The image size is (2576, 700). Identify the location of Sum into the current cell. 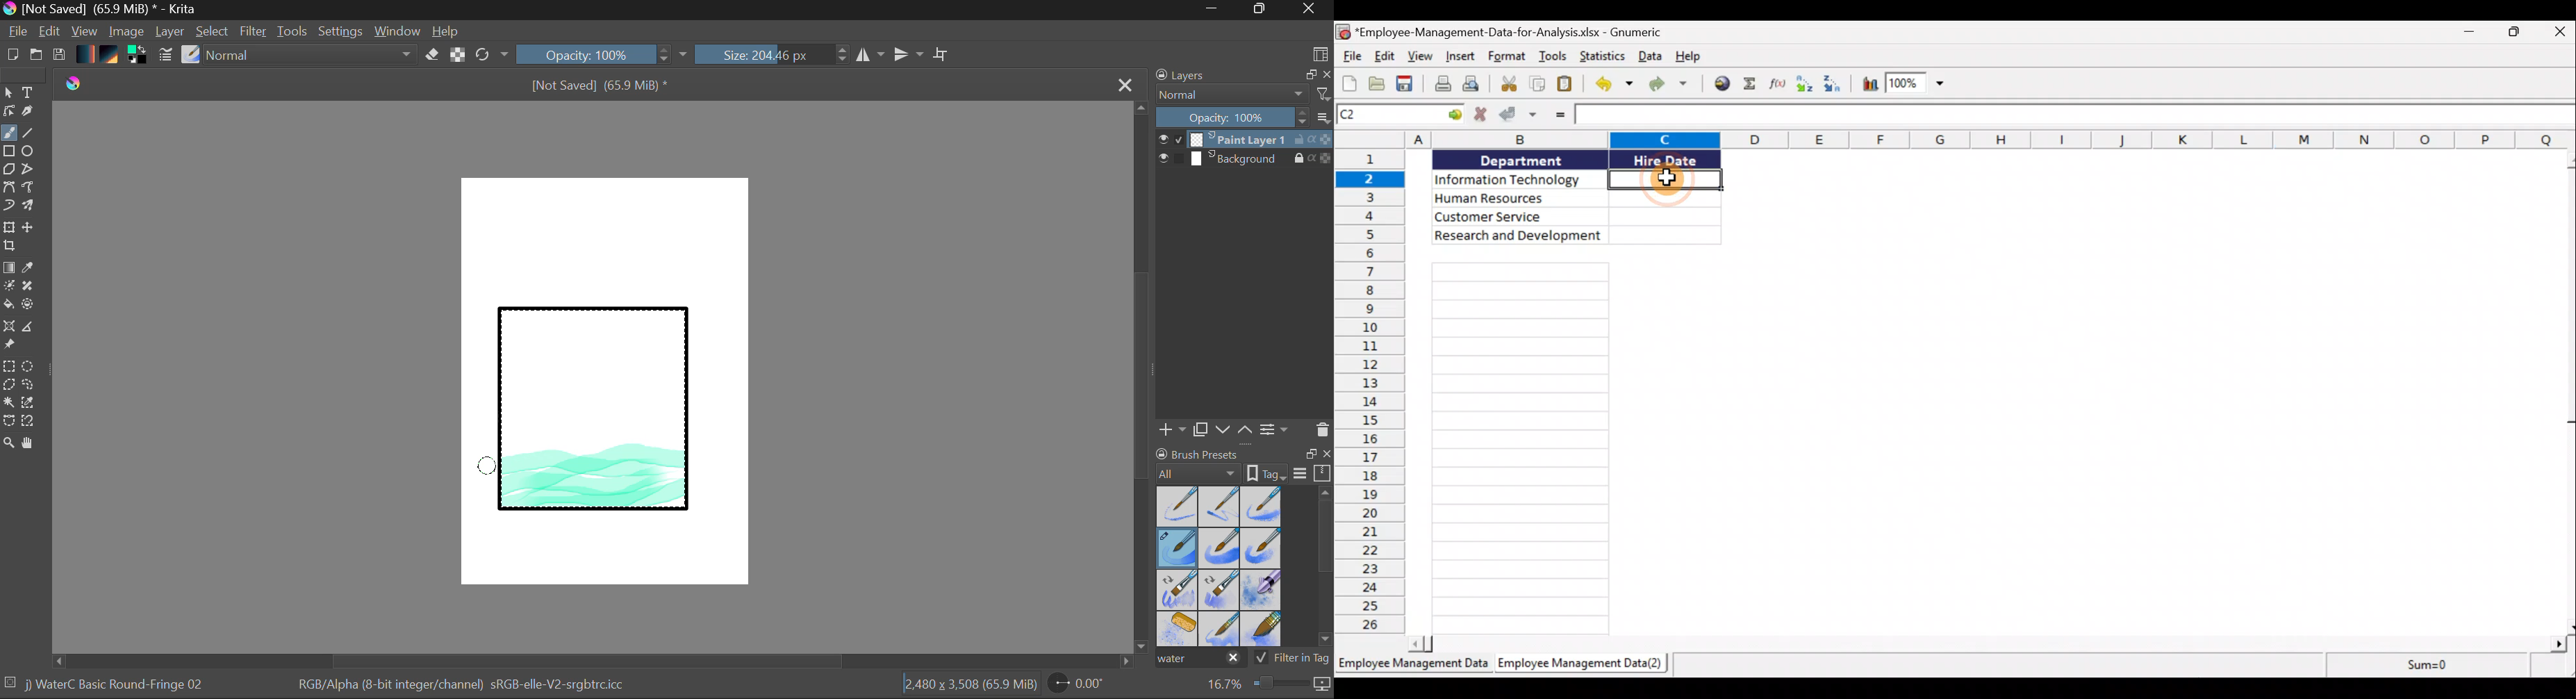
(1754, 83).